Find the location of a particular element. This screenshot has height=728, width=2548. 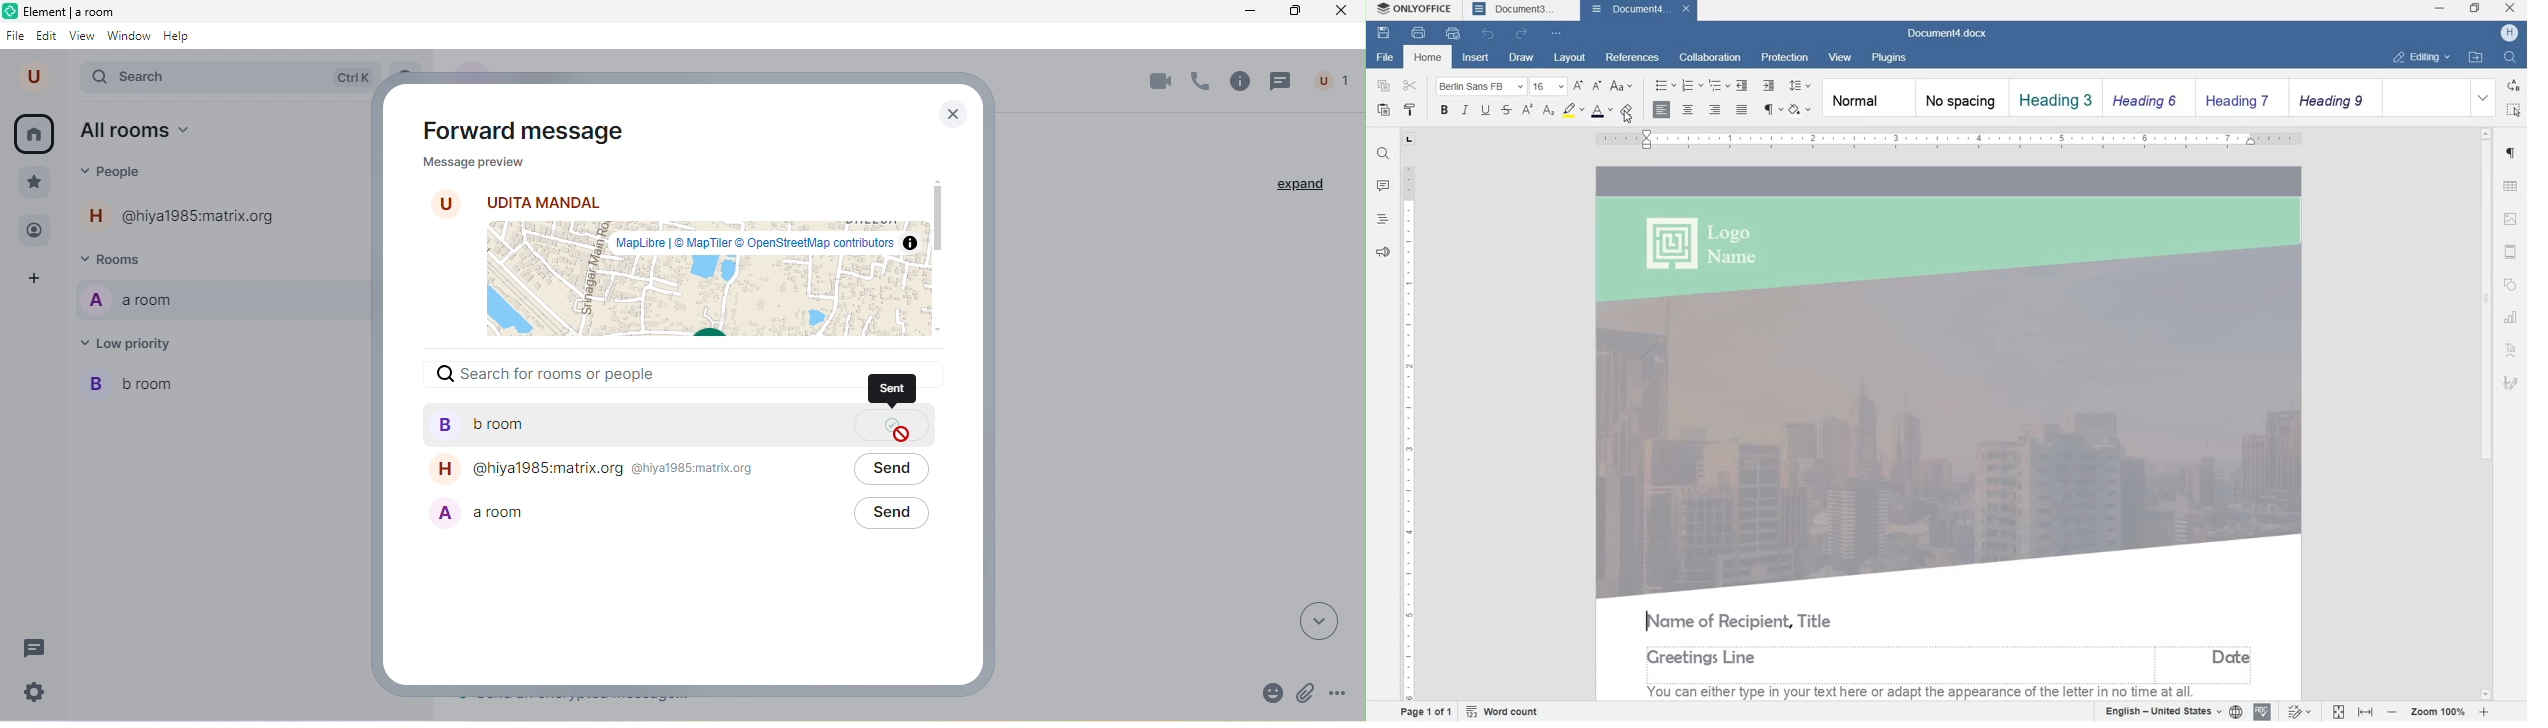

close is located at coordinates (953, 117).